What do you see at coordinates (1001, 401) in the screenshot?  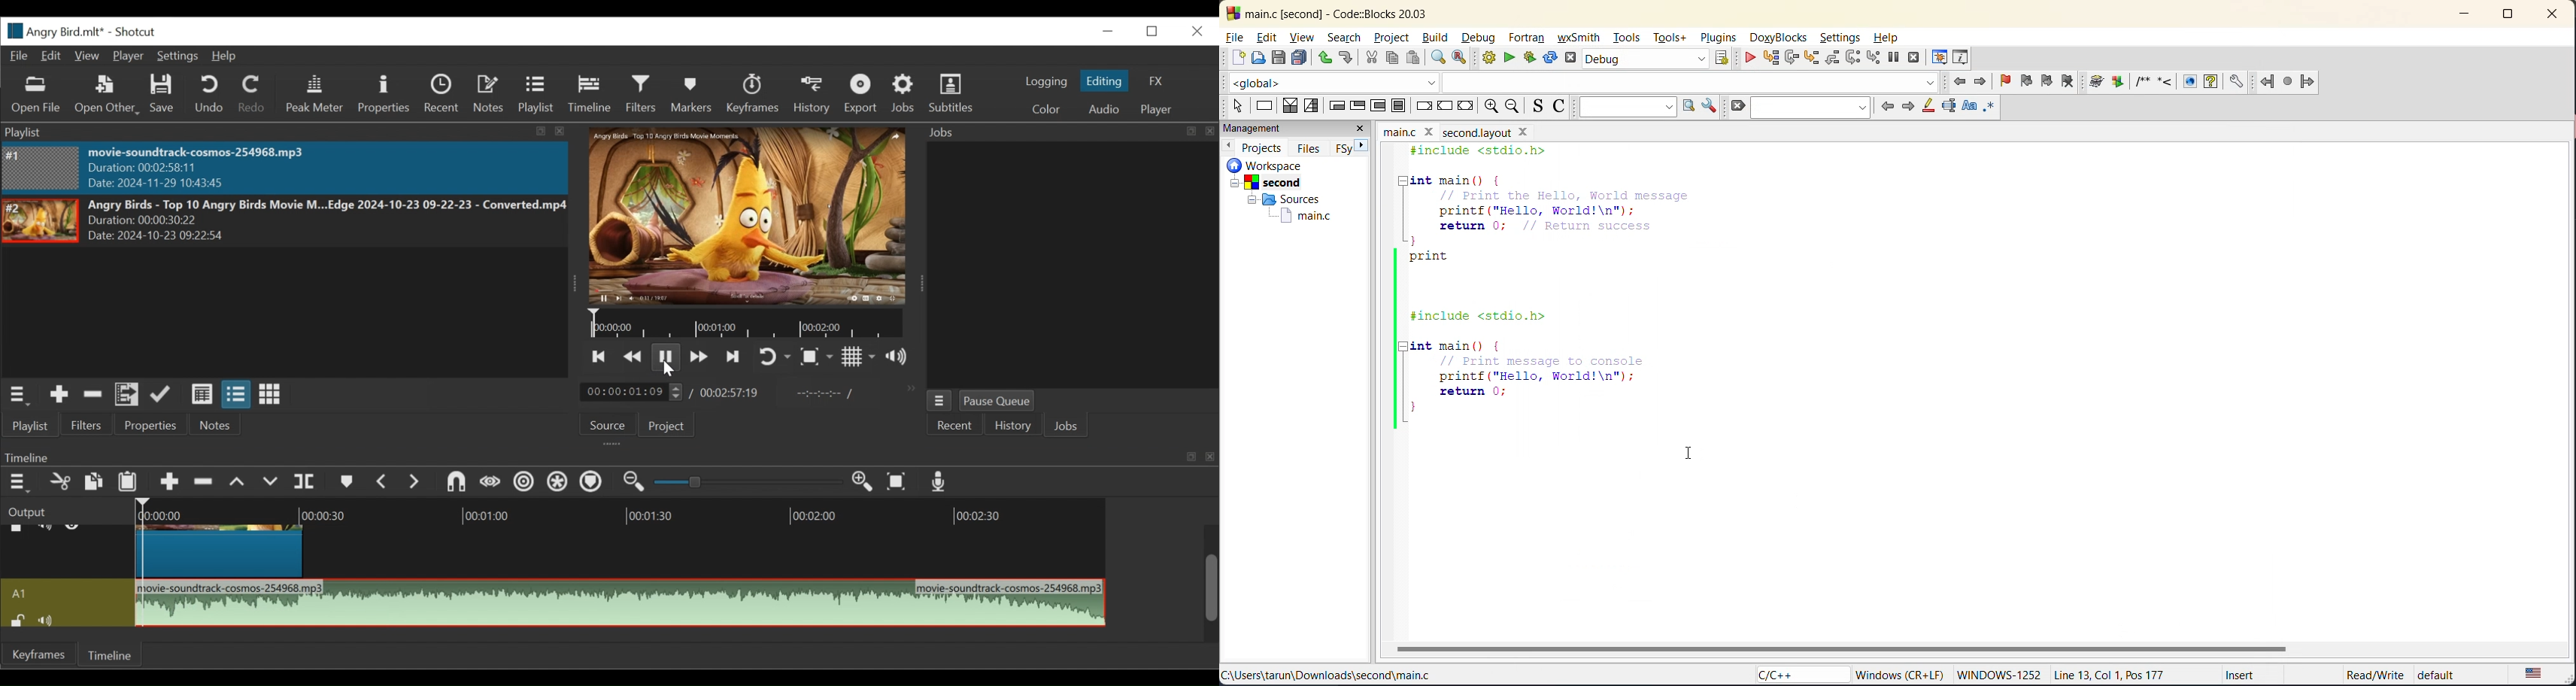 I see `Pause Queue` at bounding box center [1001, 401].